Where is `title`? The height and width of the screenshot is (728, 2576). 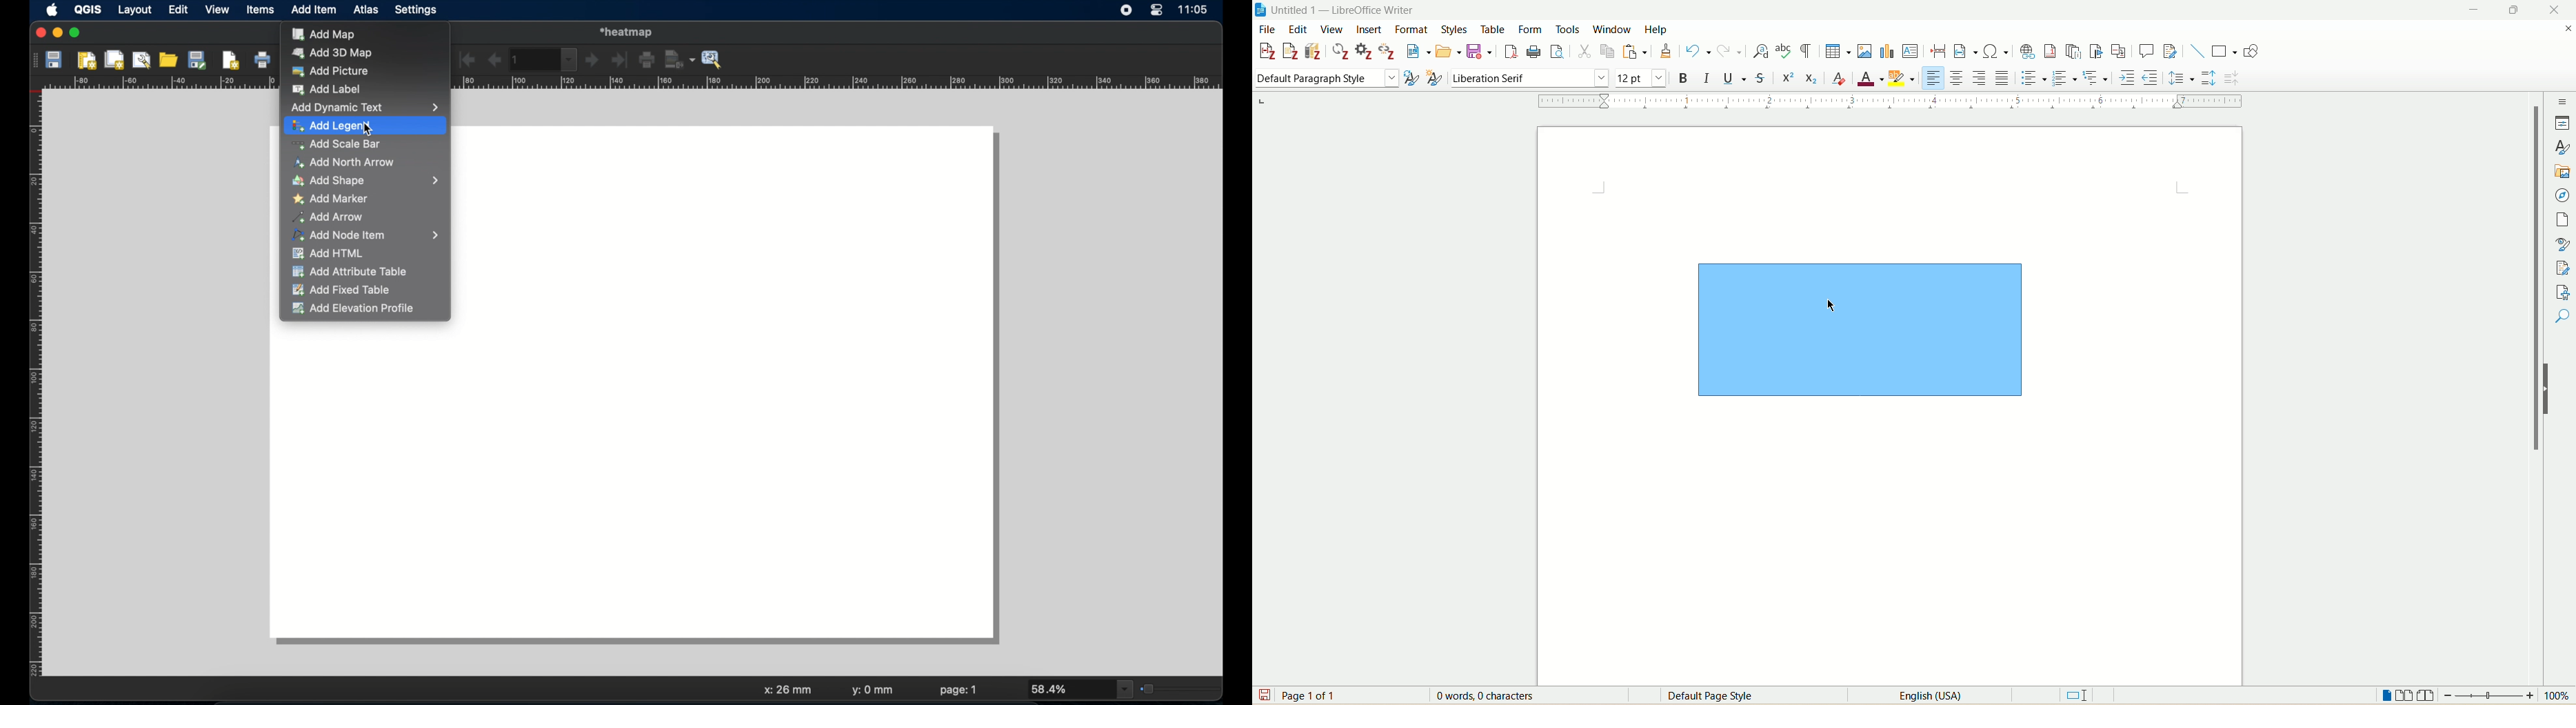
title is located at coordinates (1345, 10).